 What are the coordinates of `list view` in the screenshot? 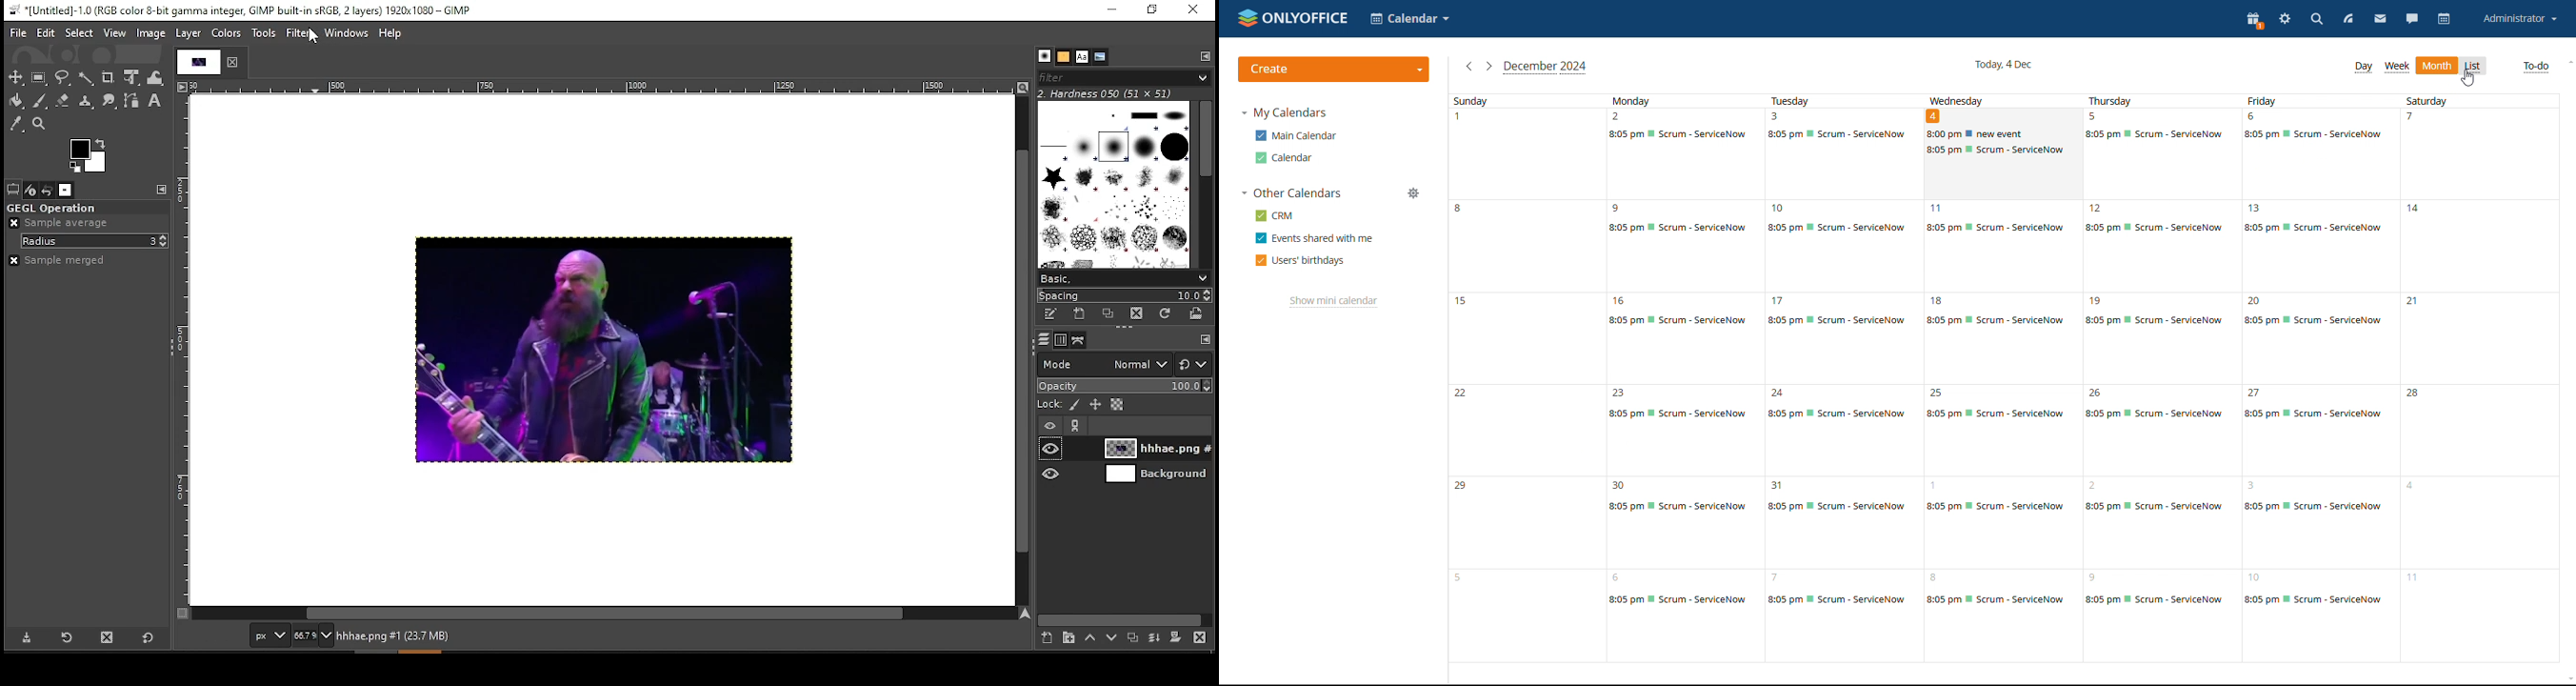 It's located at (2475, 66).